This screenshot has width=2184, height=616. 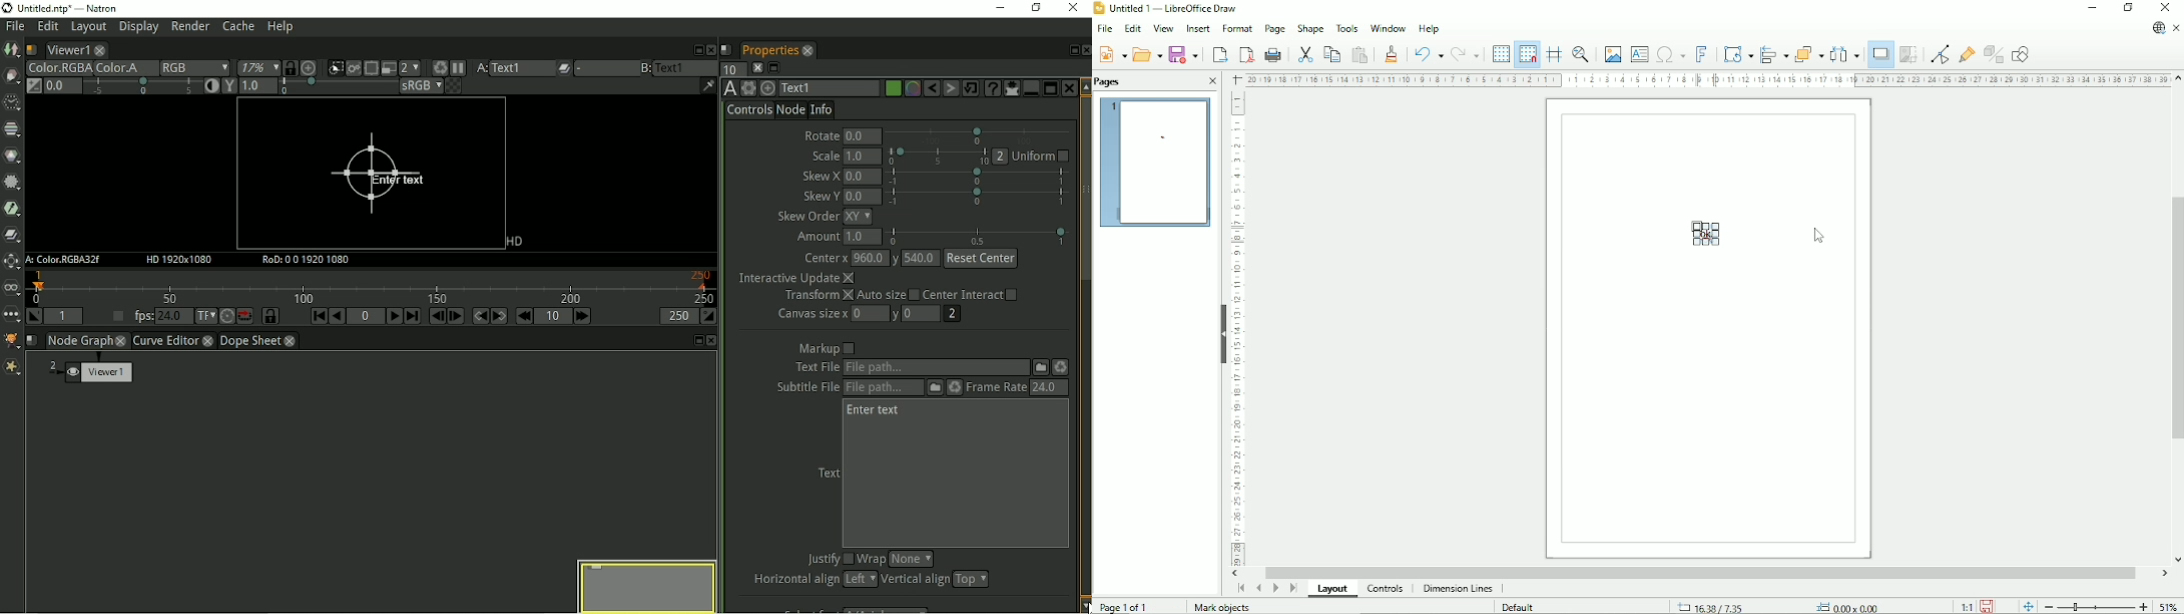 I want to click on Toggle extrusion, so click(x=1994, y=54).